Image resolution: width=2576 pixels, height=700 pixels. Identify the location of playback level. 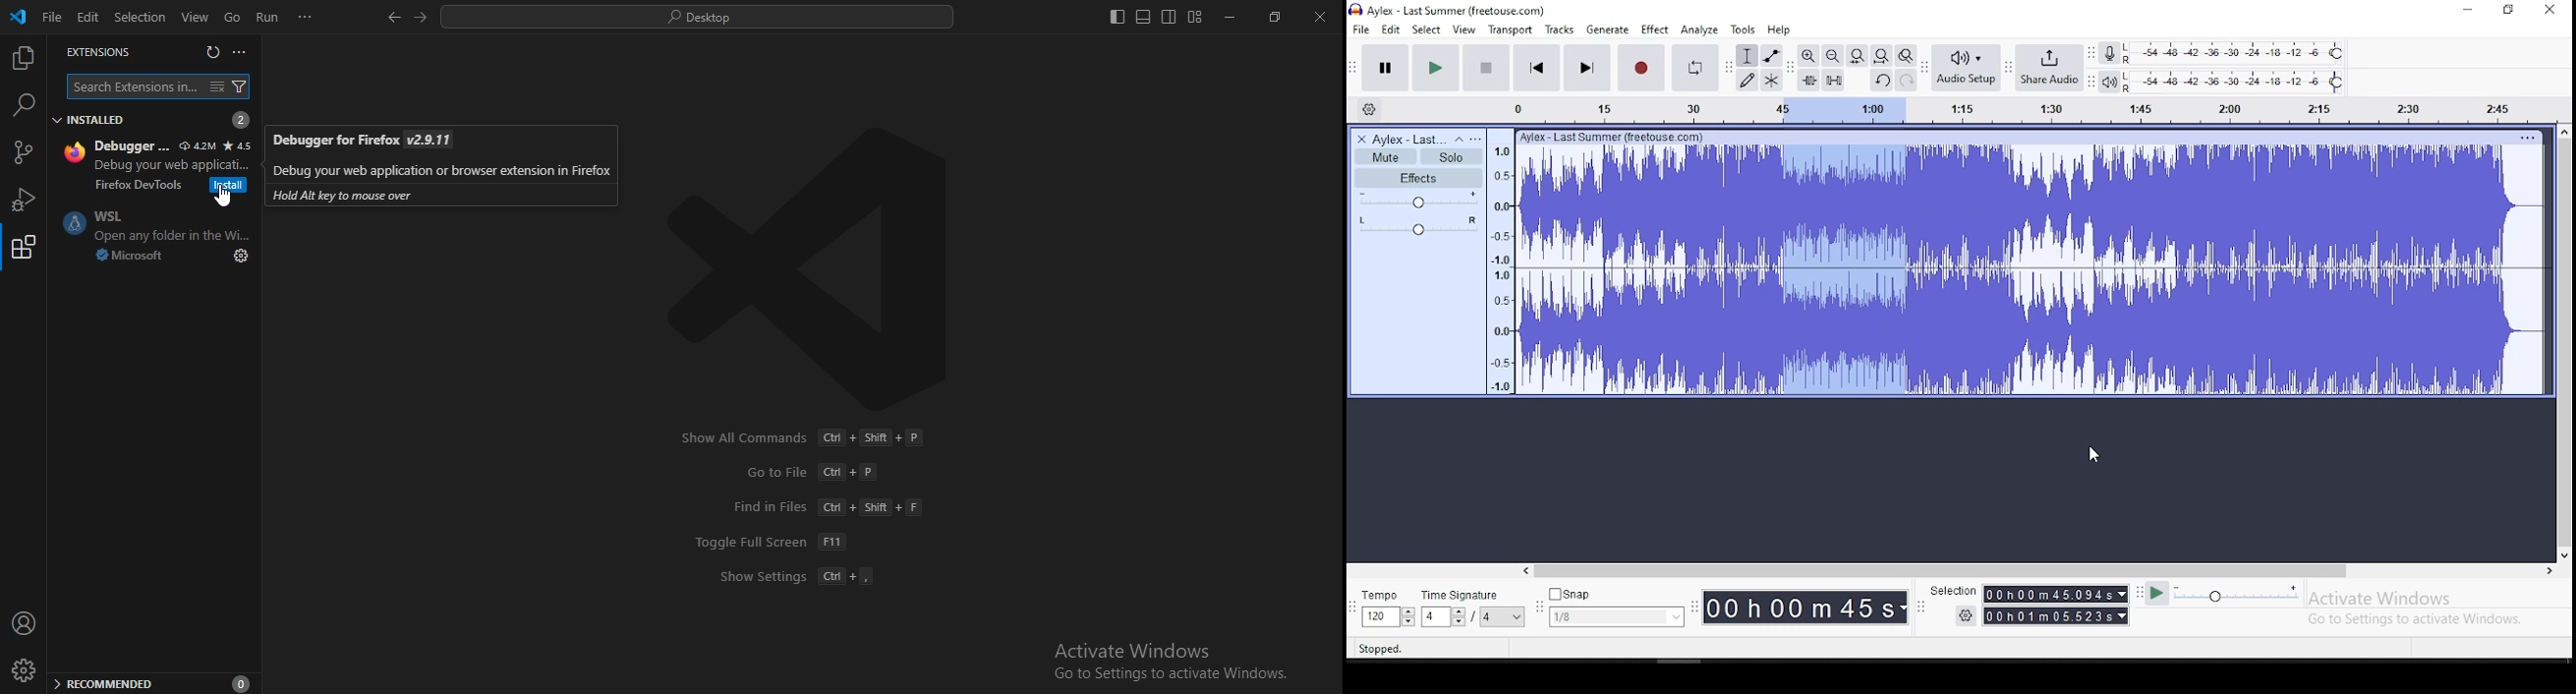
(2243, 82).